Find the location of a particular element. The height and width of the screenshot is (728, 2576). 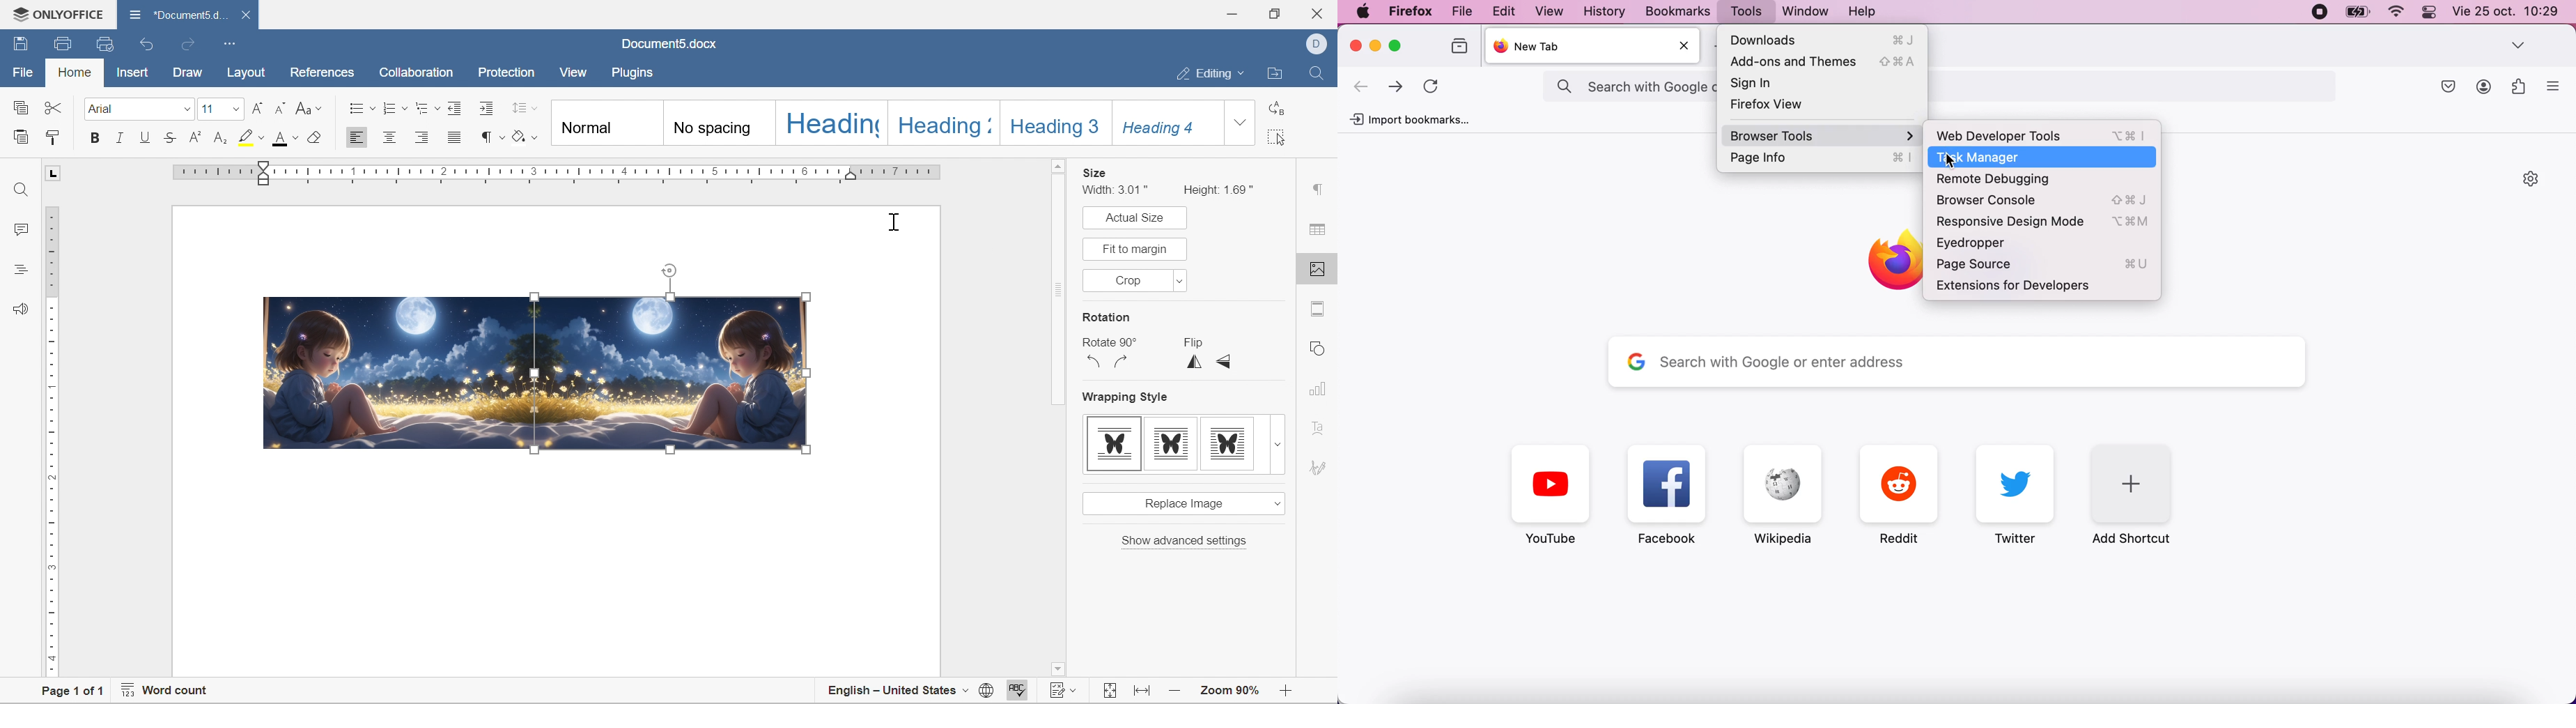

flip horizontally is located at coordinates (1267, 392).